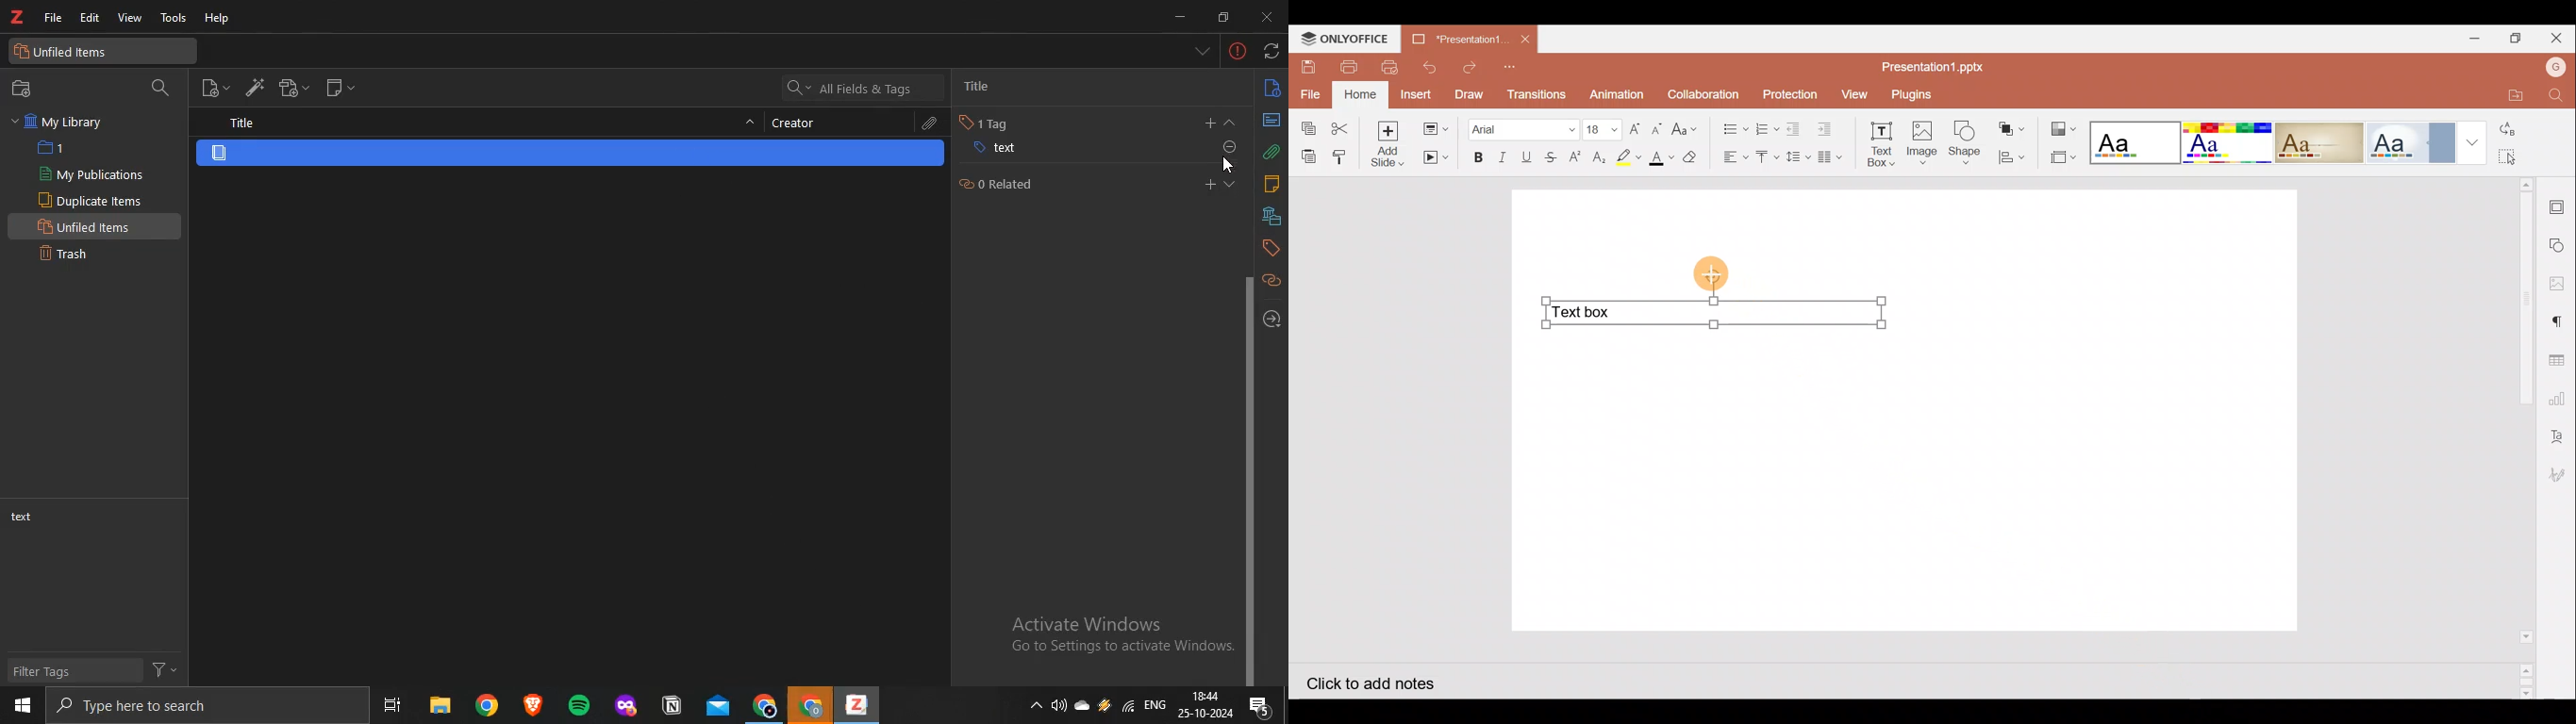 This screenshot has width=2576, height=728. What do you see at coordinates (1344, 125) in the screenshot?
I see `Cut` at bounding box center [1344, 125].